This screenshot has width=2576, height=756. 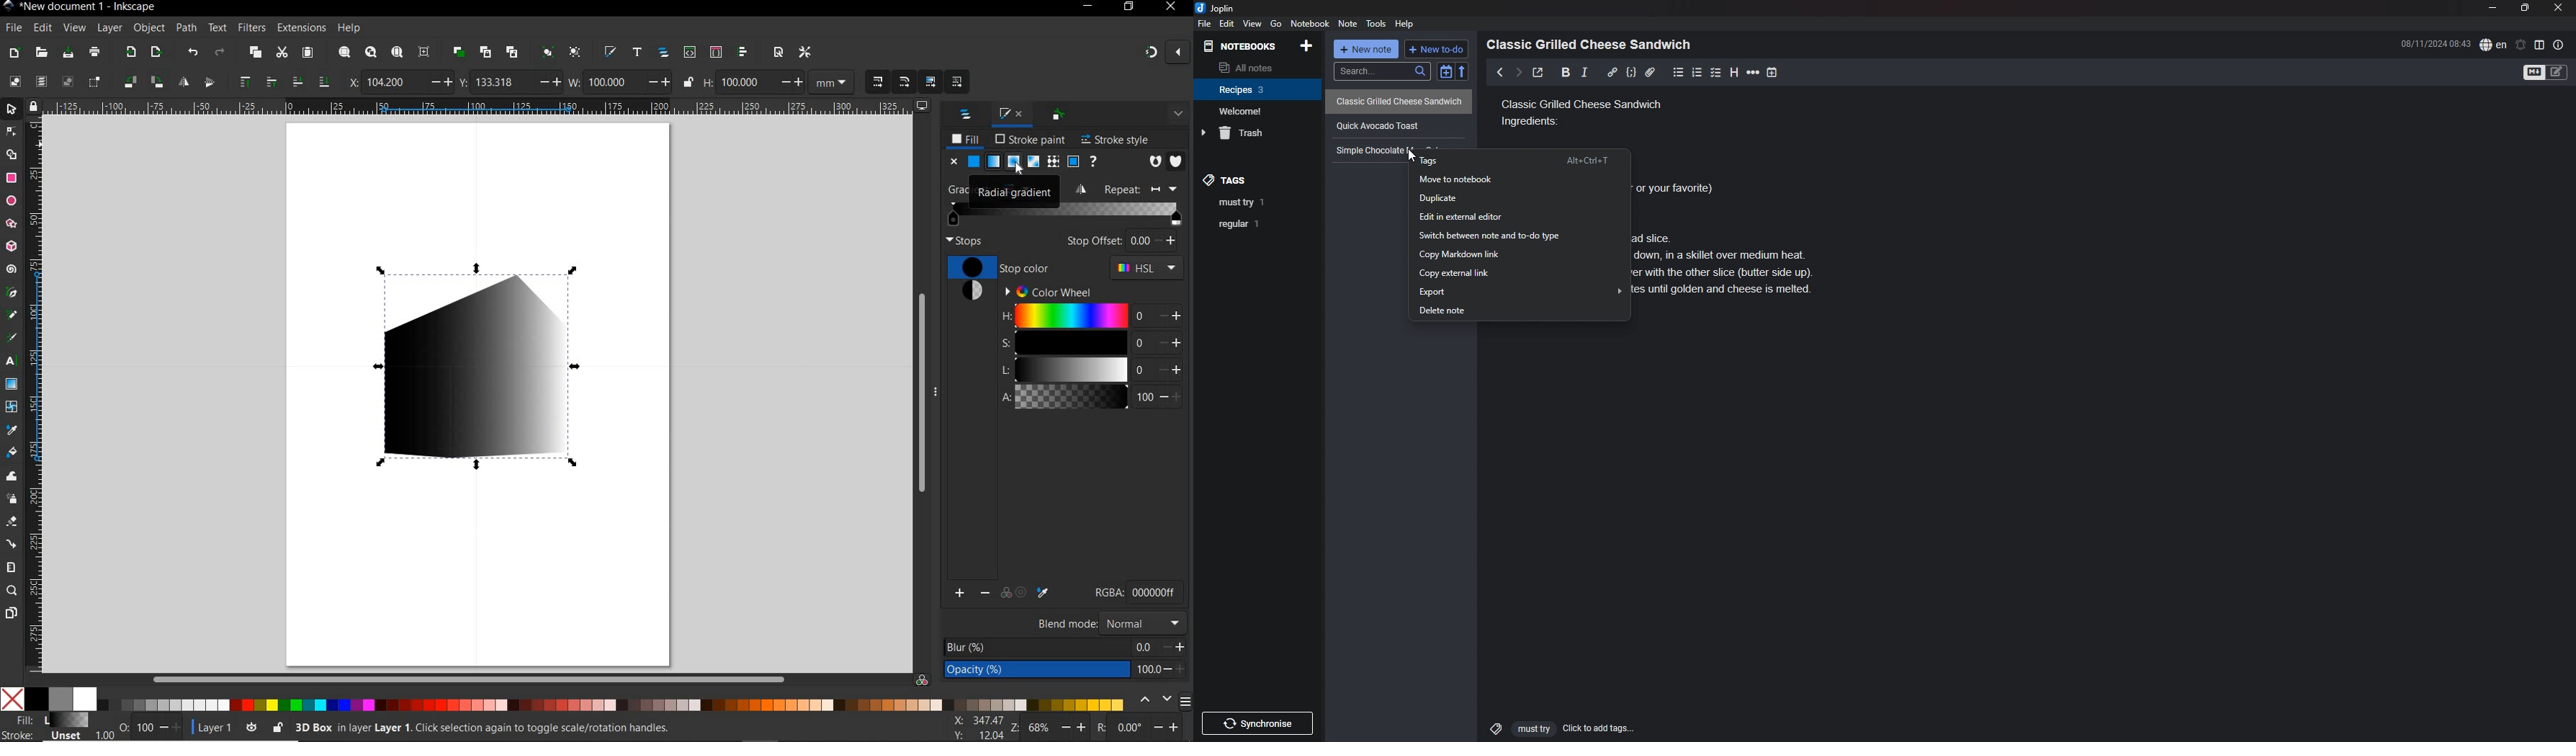 What do you see at coordinates (156, 54) in the screenshot?
I see `OPEN EXPORT` at bounding box center [156, 54].